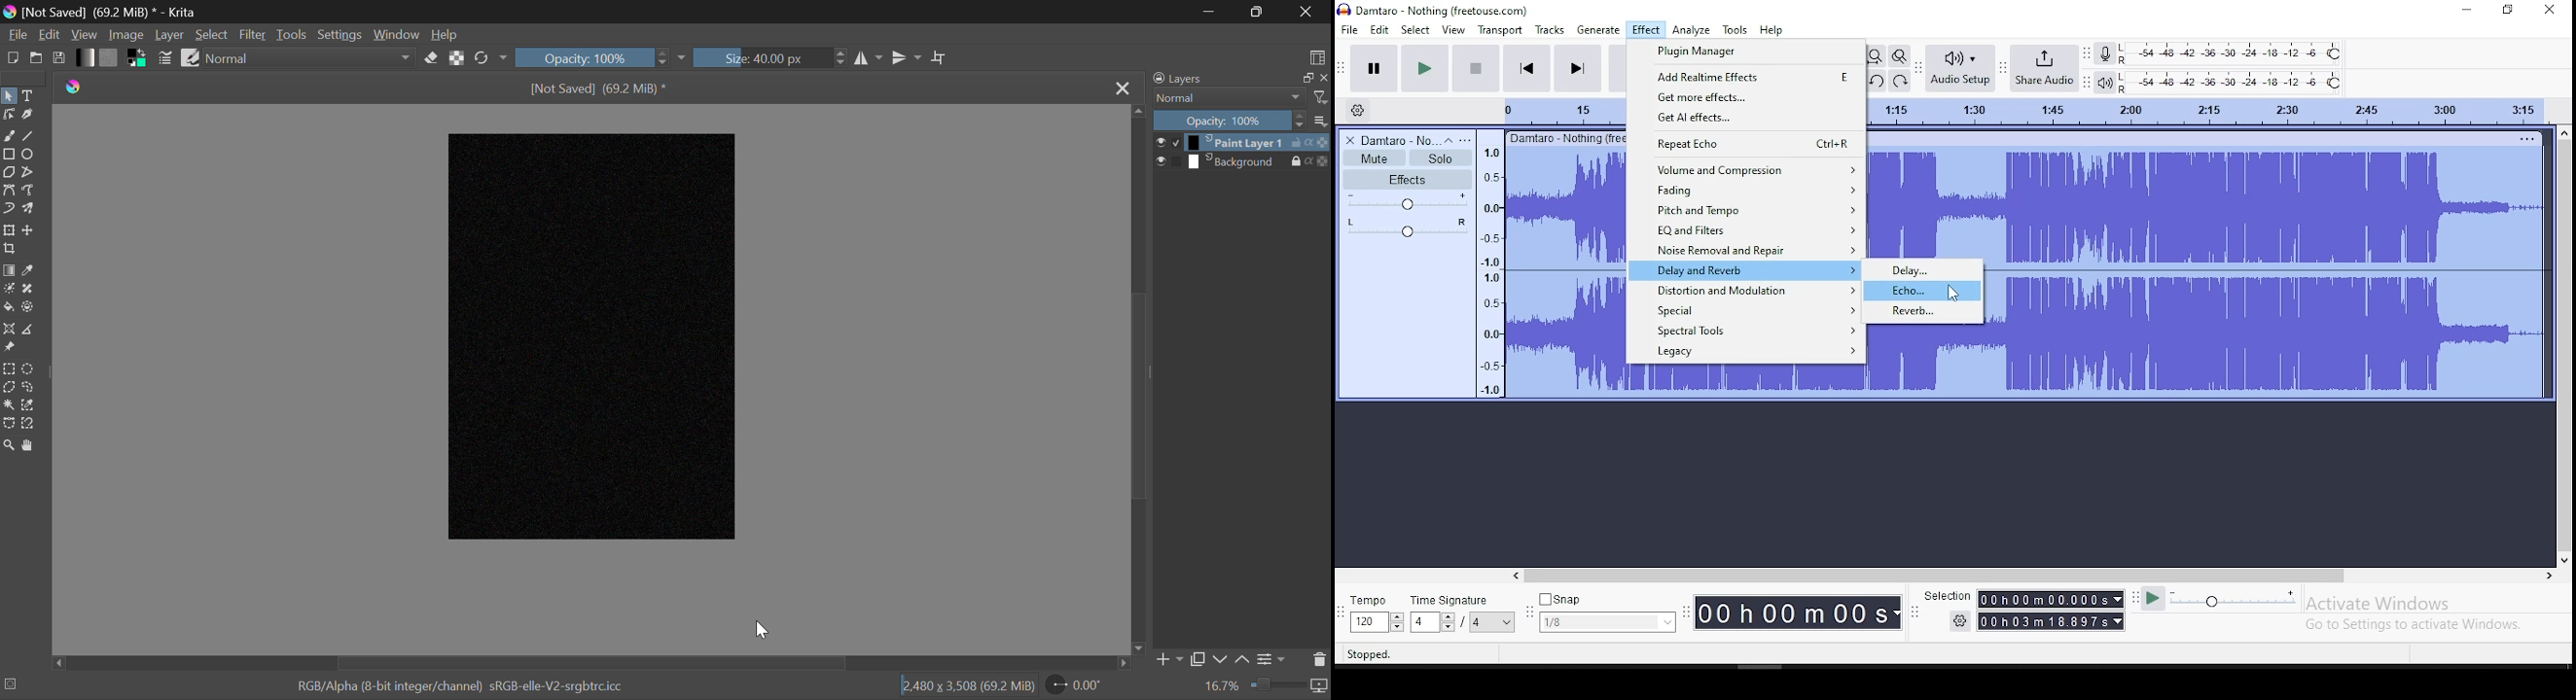 The width and height of the screenshot is (2576, 700). What do you see at coordinates (8, 117) in the screenshot?
I see `Edit Shapes` at bounding box center [8, 117].